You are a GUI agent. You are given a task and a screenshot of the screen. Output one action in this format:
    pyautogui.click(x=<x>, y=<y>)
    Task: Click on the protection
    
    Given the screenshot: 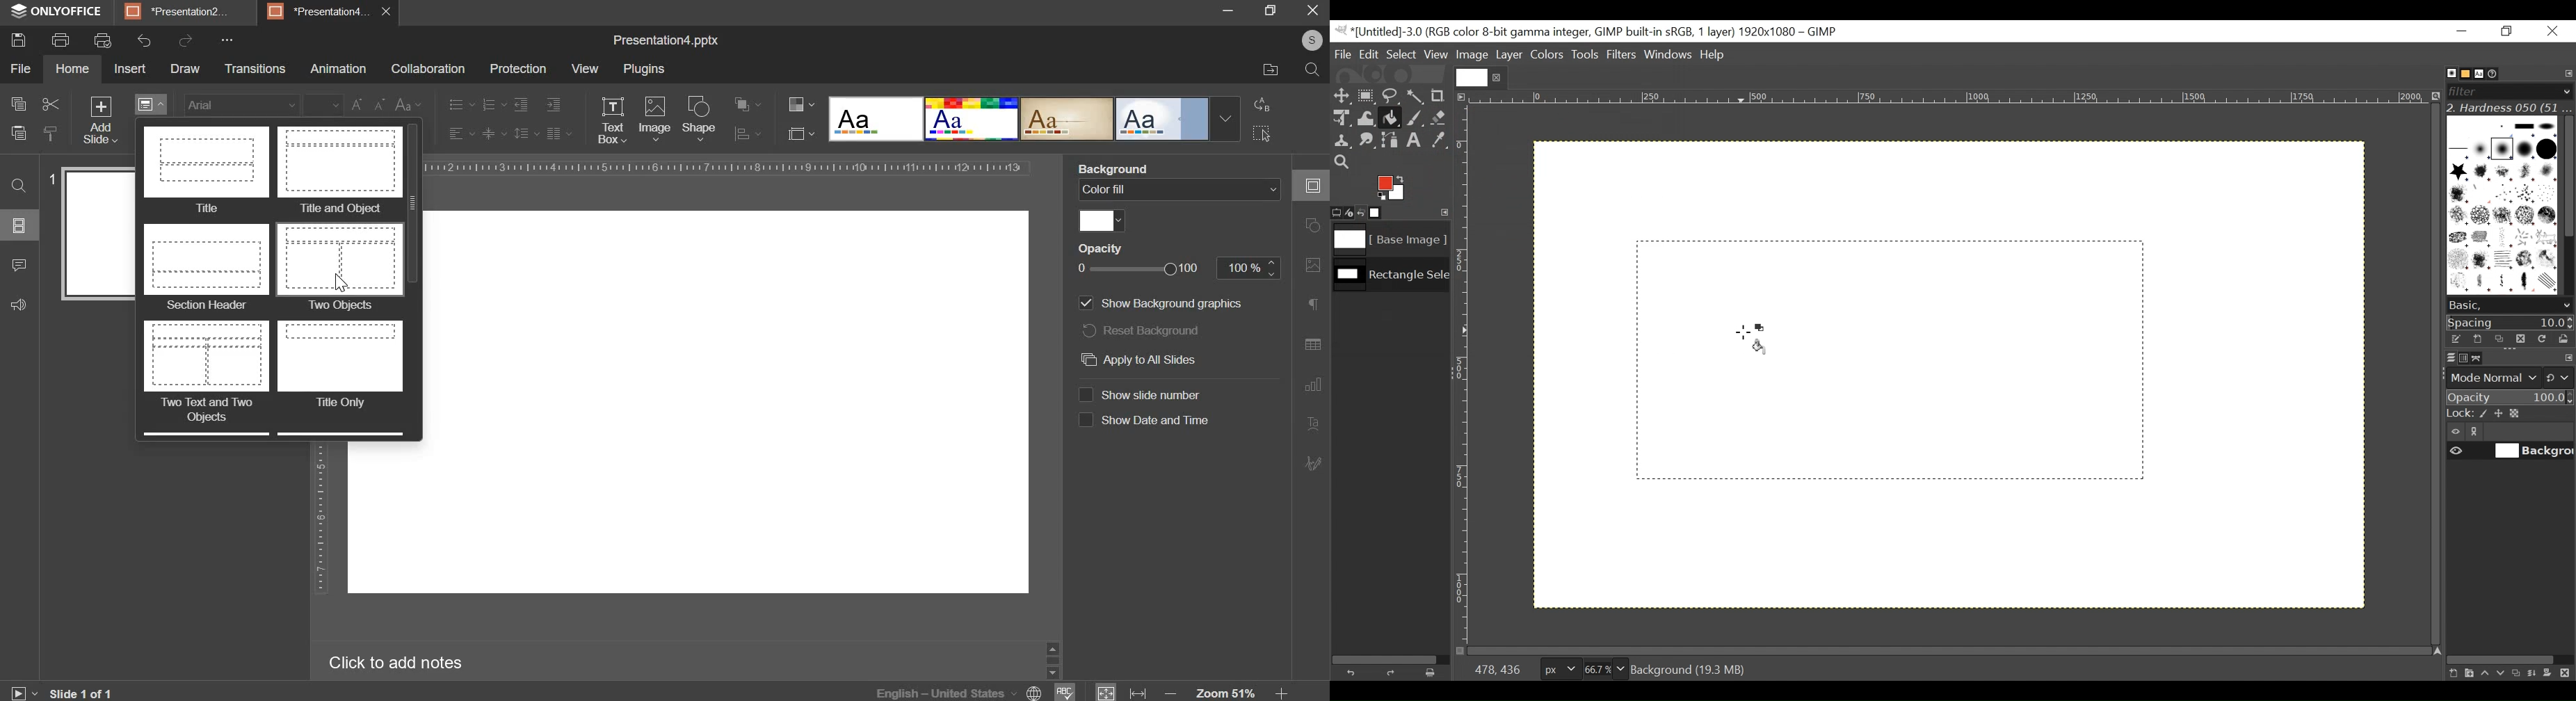 What is the action you would take?
    pyautogui.click(x=519, y=69)
    